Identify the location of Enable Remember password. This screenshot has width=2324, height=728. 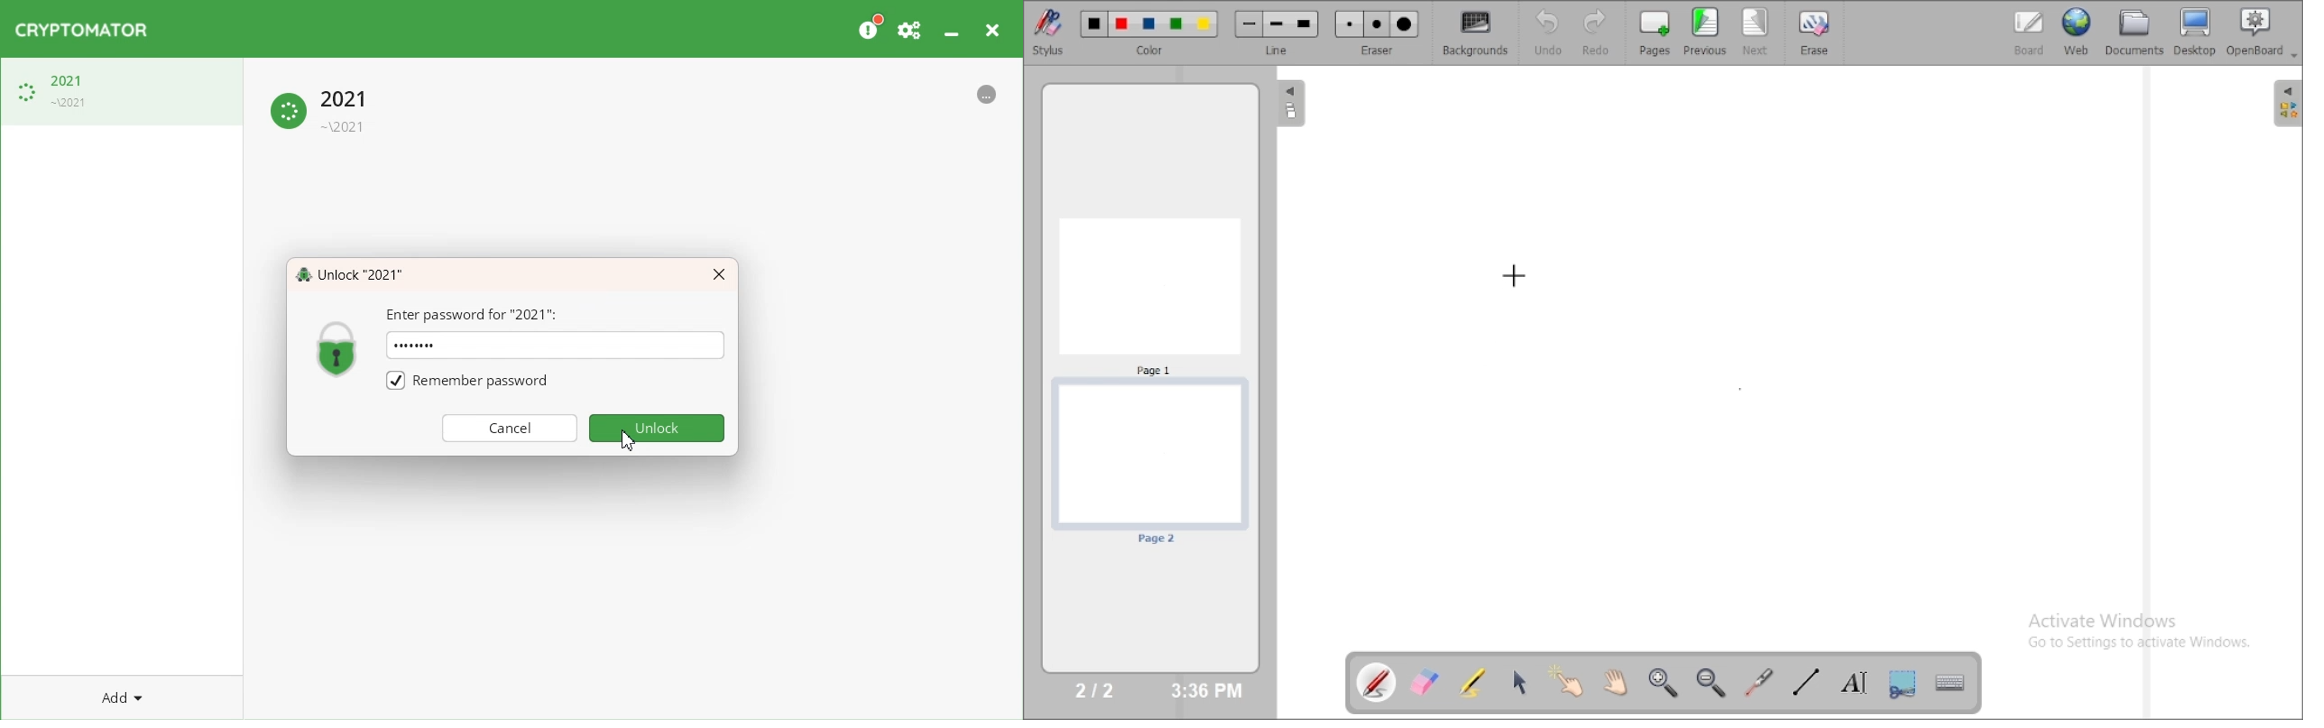
(466, 379).